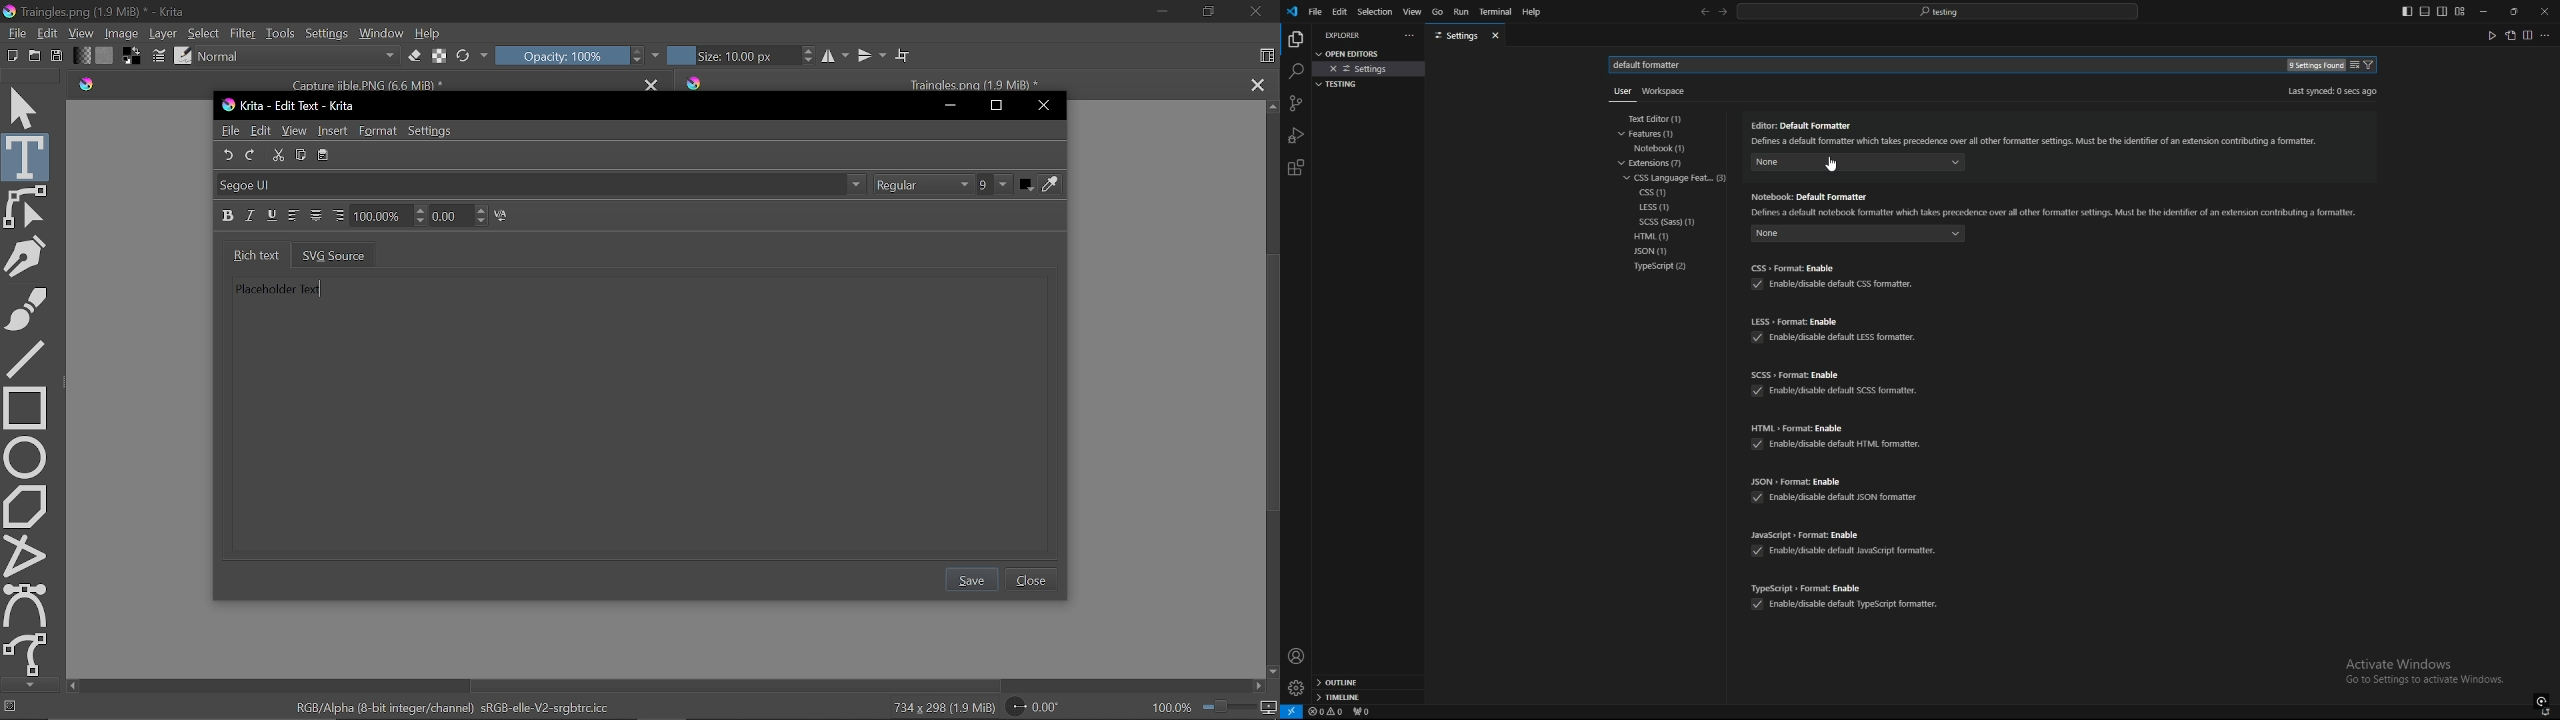 This screenshot has width=2576, height=728. Describe the element at coordinates (250, 157) in the screenshot. I see `Redo` at that location.